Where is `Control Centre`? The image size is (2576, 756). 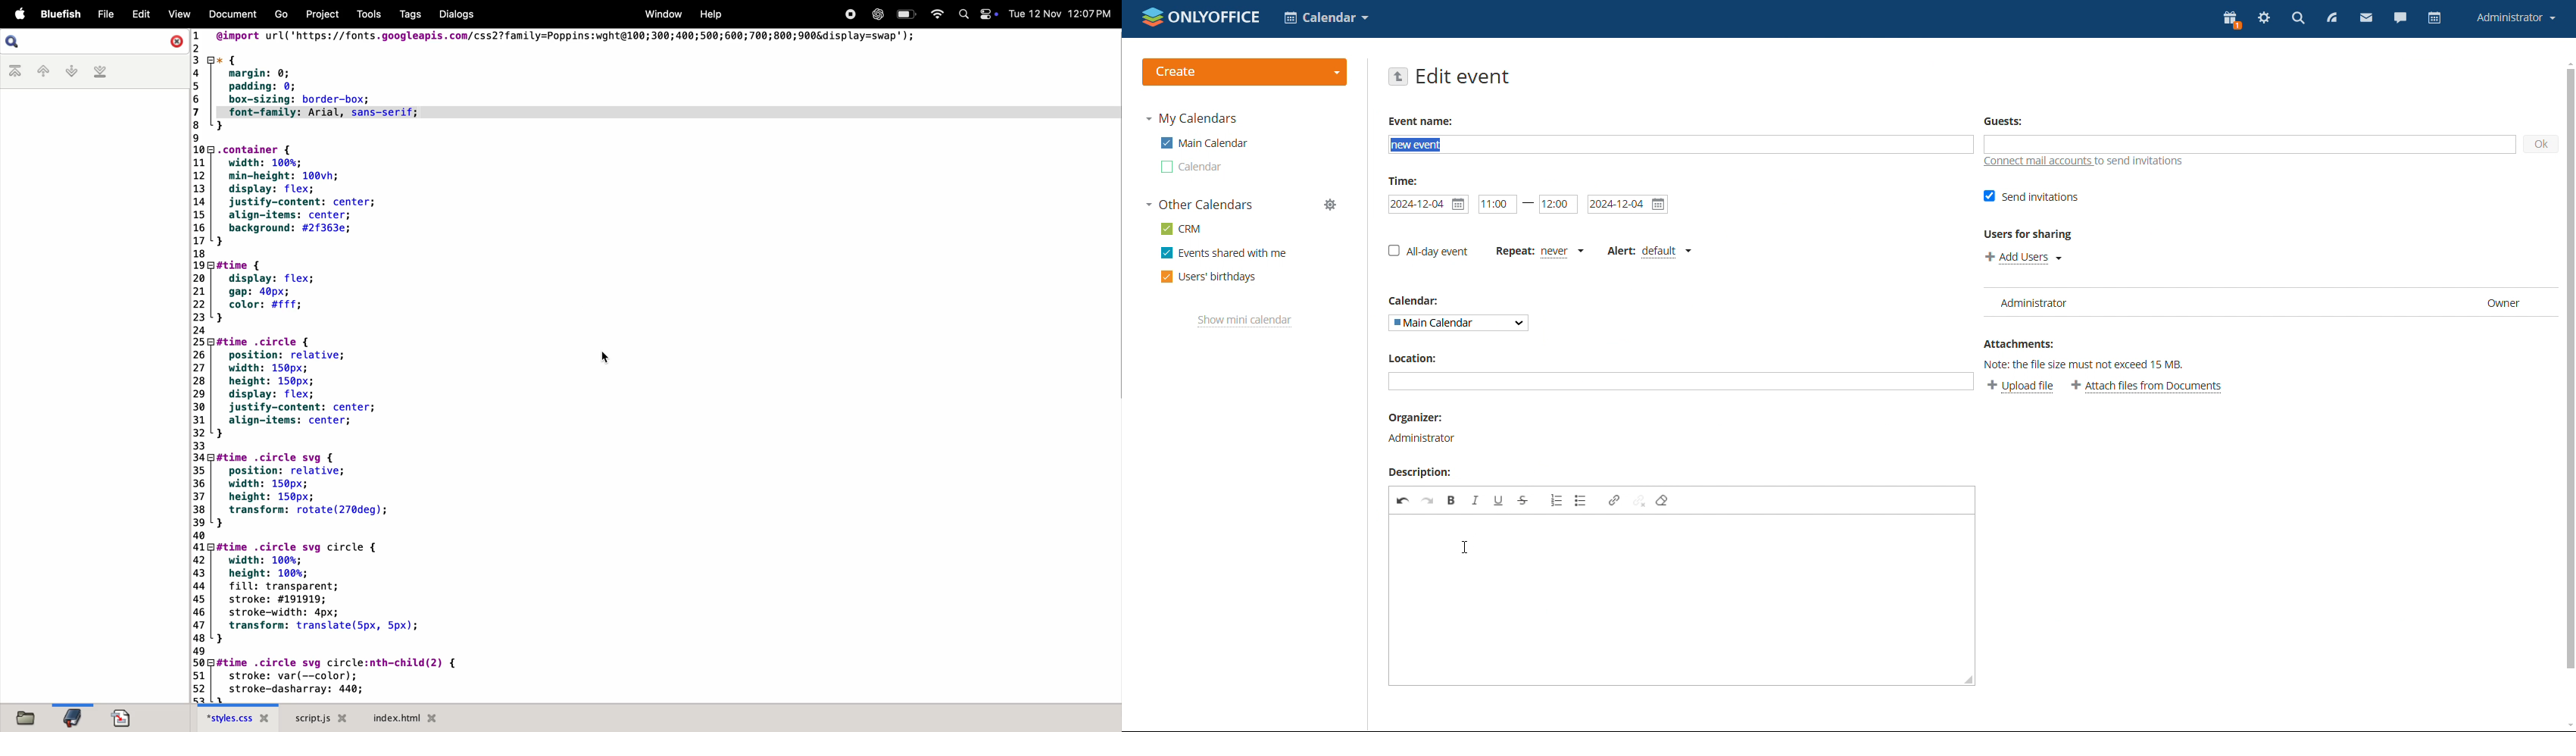 Control Centre is located at coordinates (988, 13).